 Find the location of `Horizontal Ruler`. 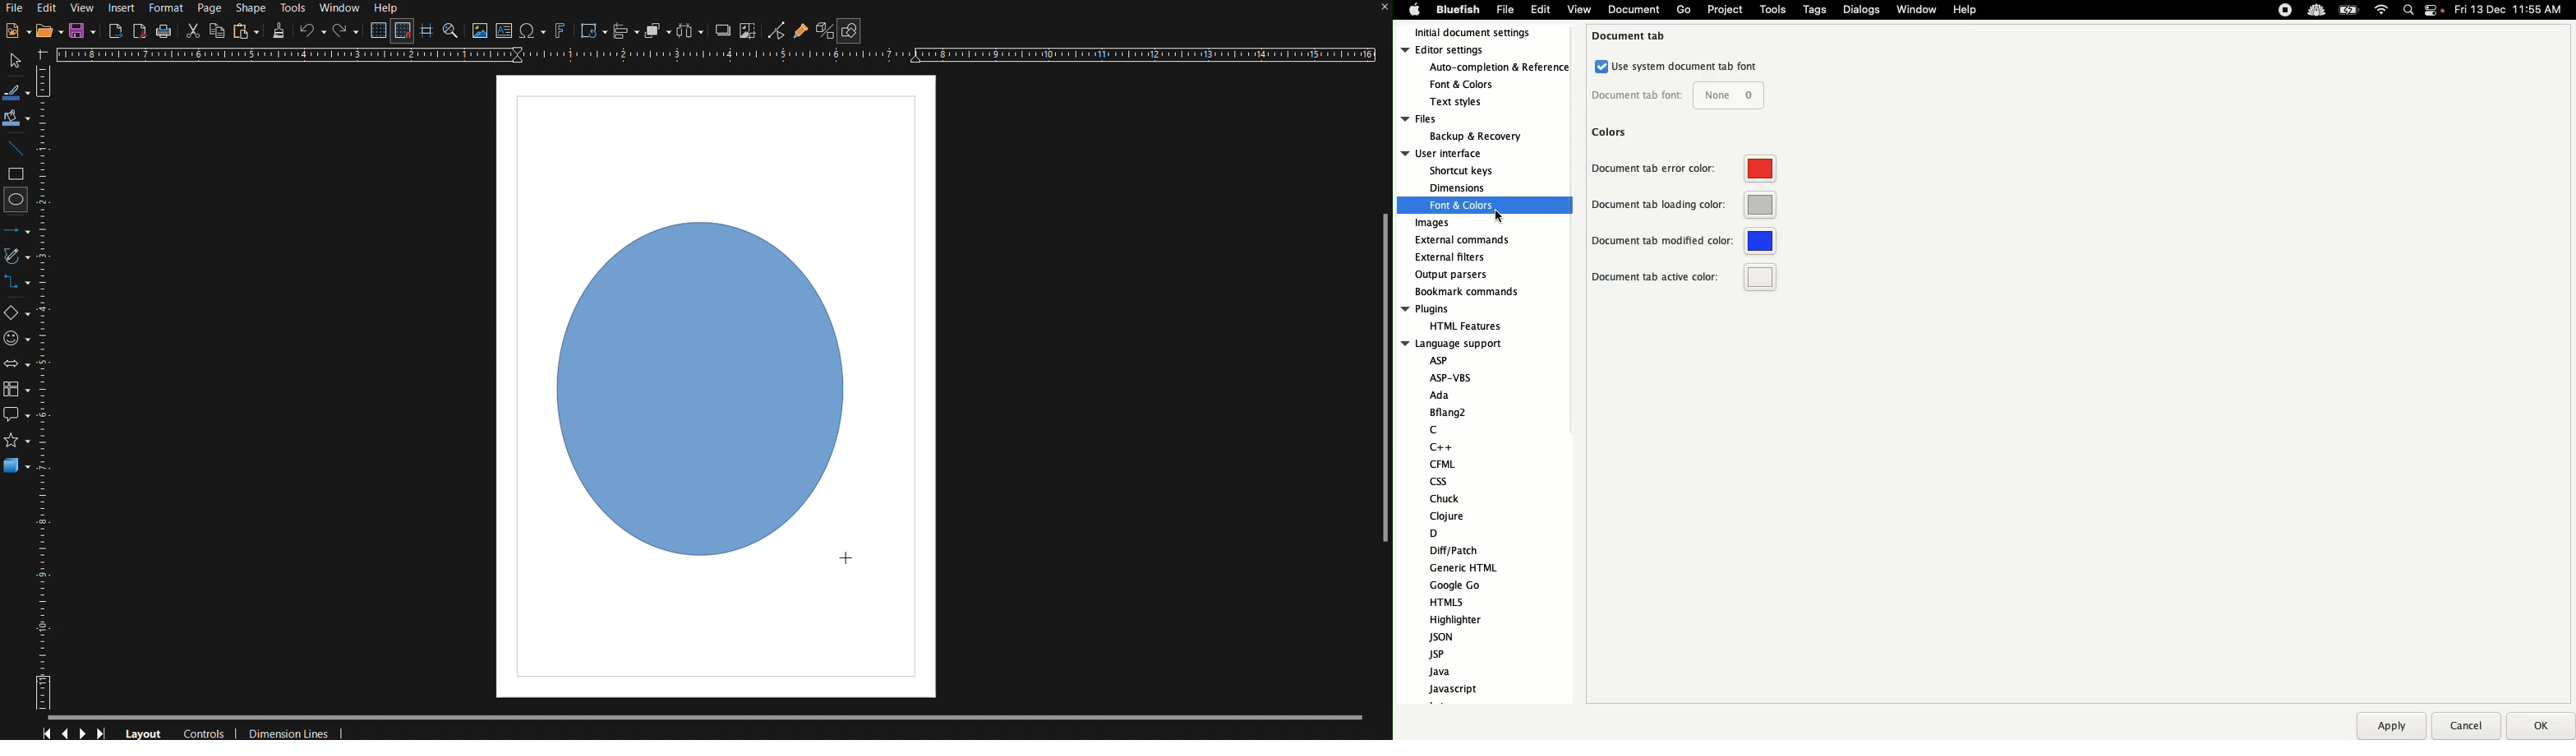

Horizontal Ruler is located at coordinates (716, 55).